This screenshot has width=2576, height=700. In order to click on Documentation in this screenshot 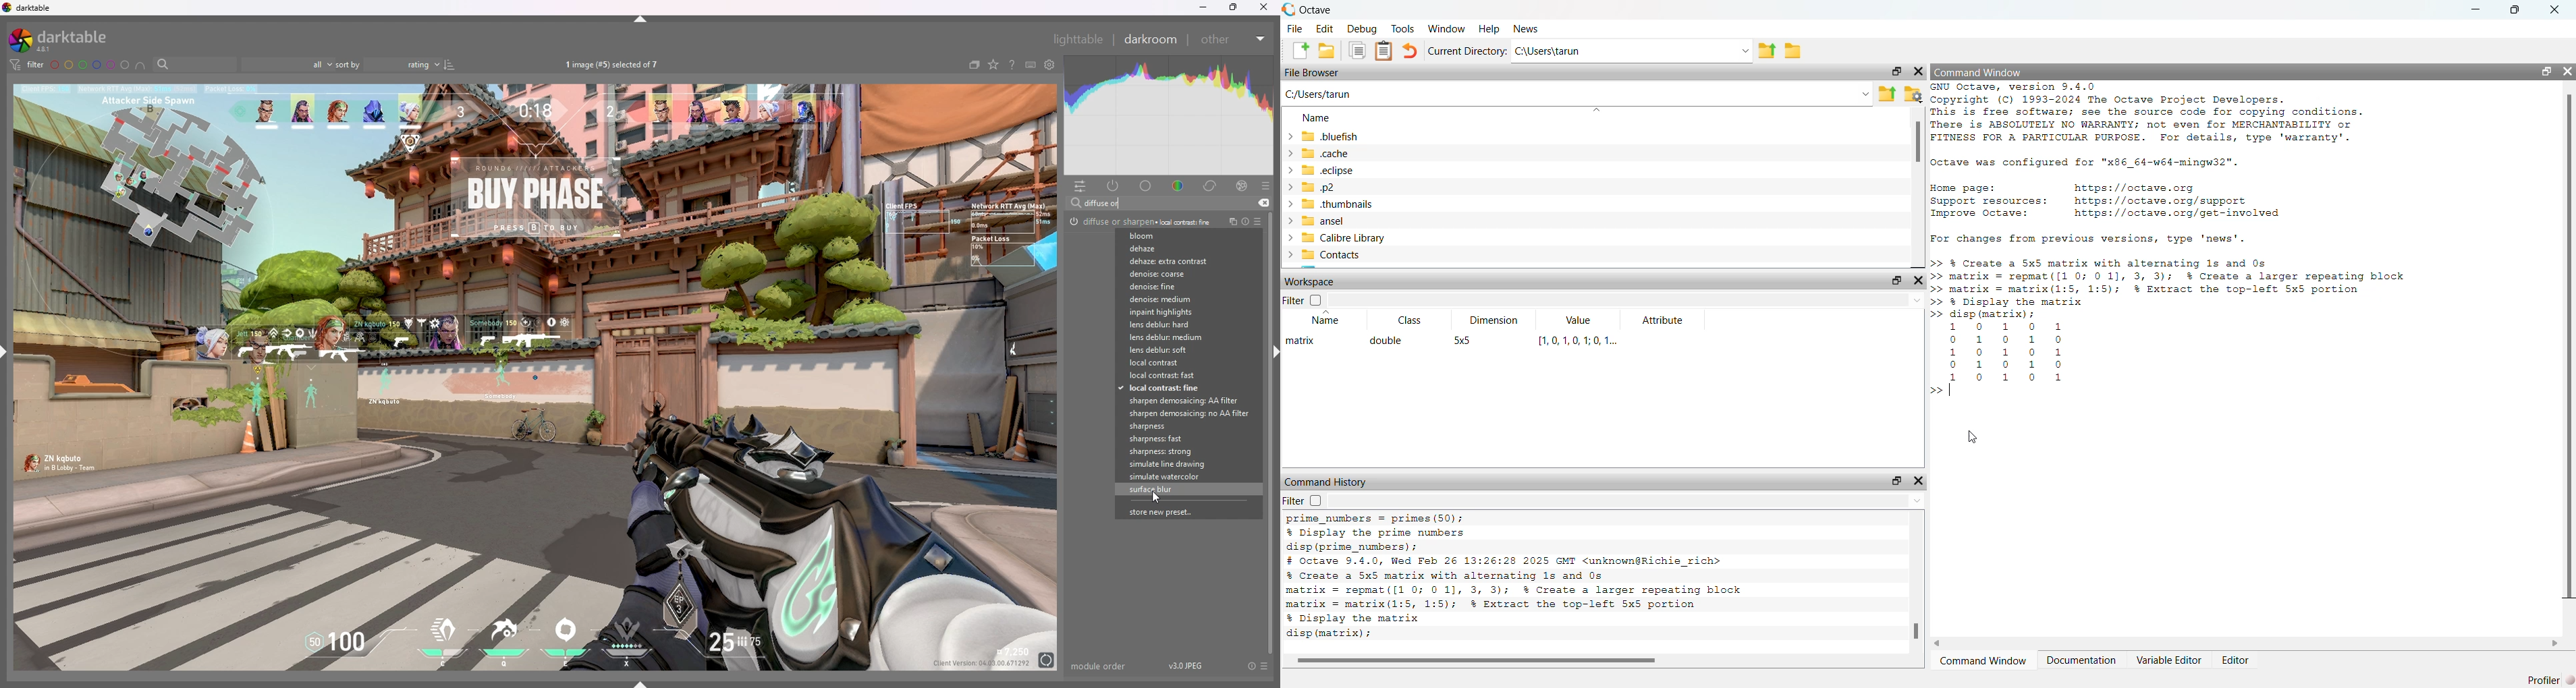, I will do `click(2084, 660)`.